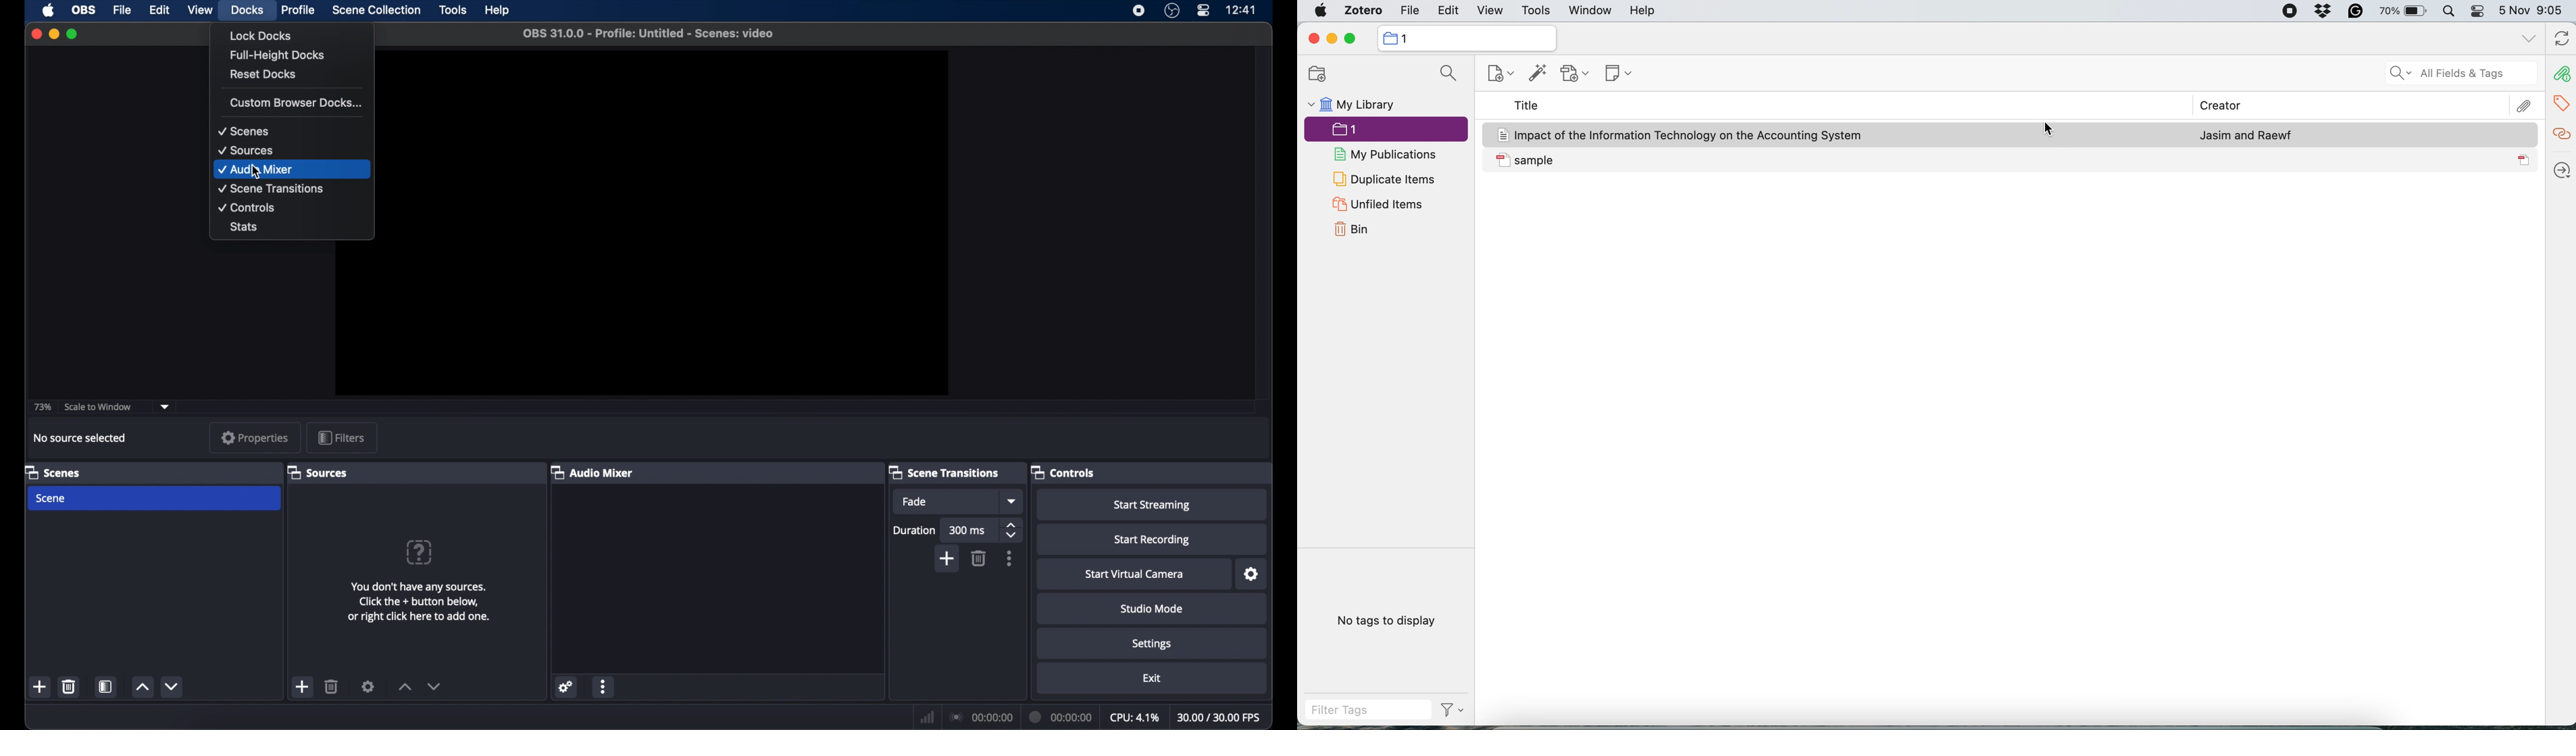  Describe the element at coordinates (247, 9) in the screenshot. I see `docks` at that location.